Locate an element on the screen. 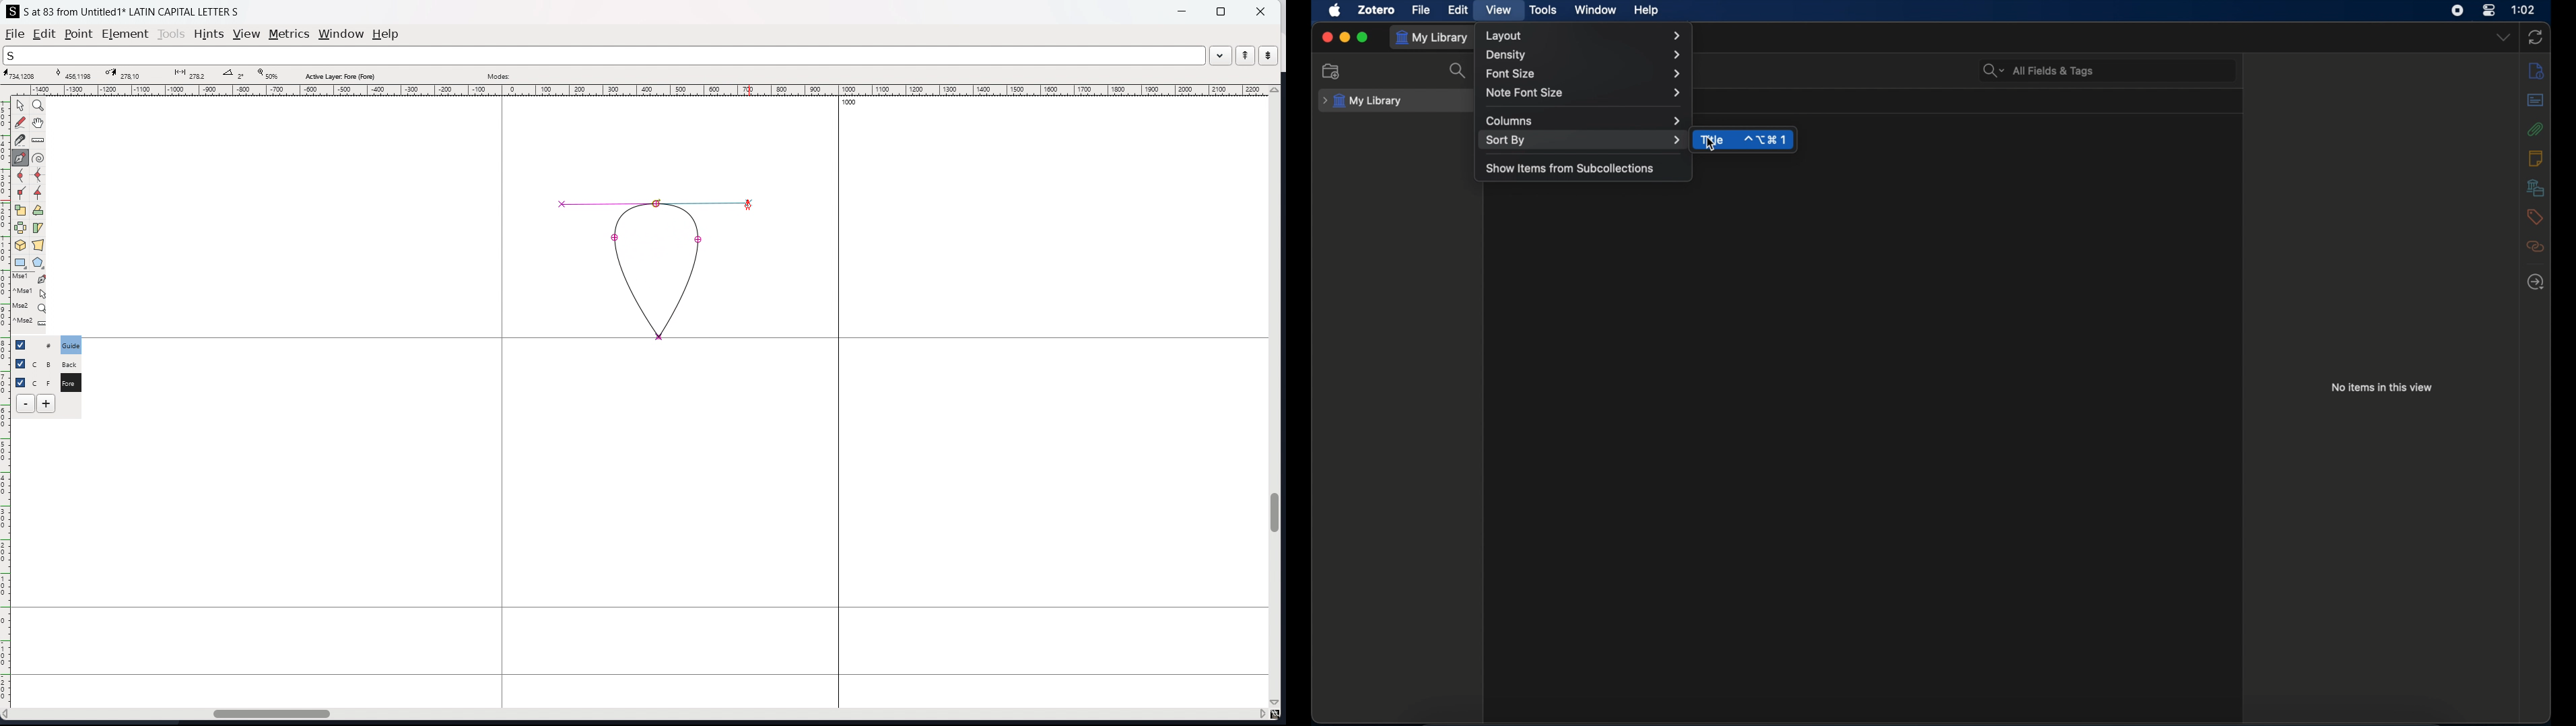 This screenshot has width=2576, height=728. time is located at coordinates (2524, 9).